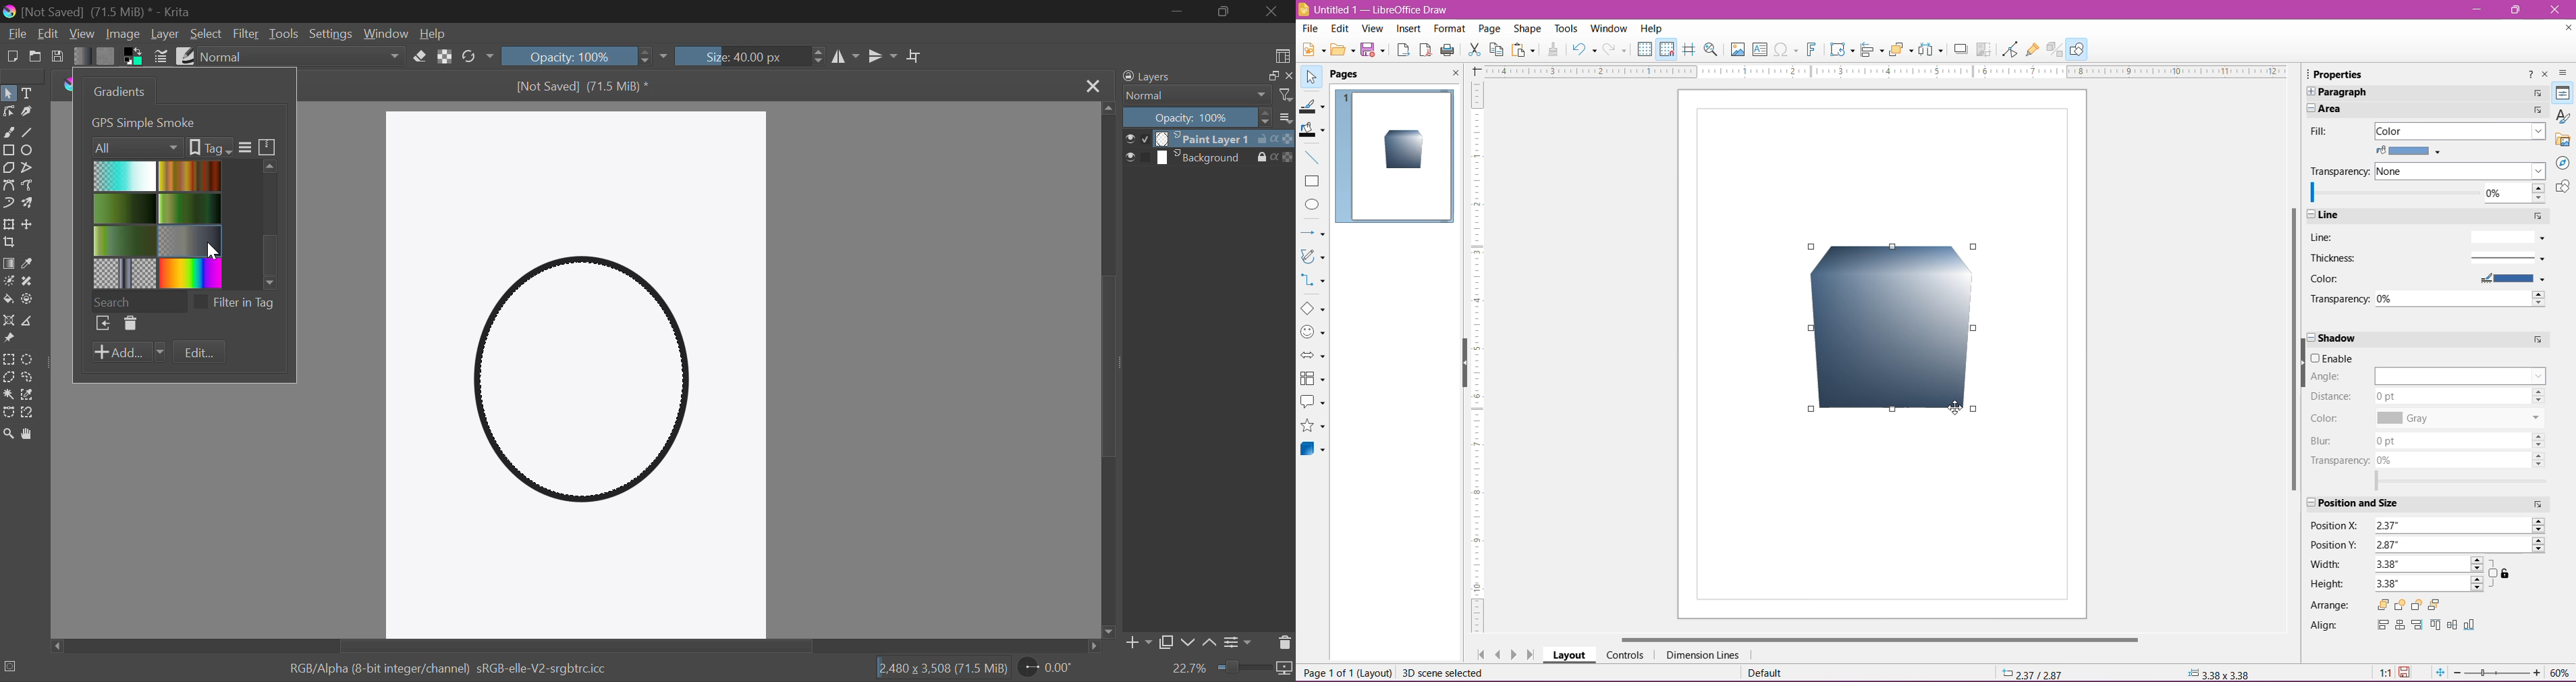 This screenshot has width=2576, height=700. I want to click on View, so click(1373, 30).